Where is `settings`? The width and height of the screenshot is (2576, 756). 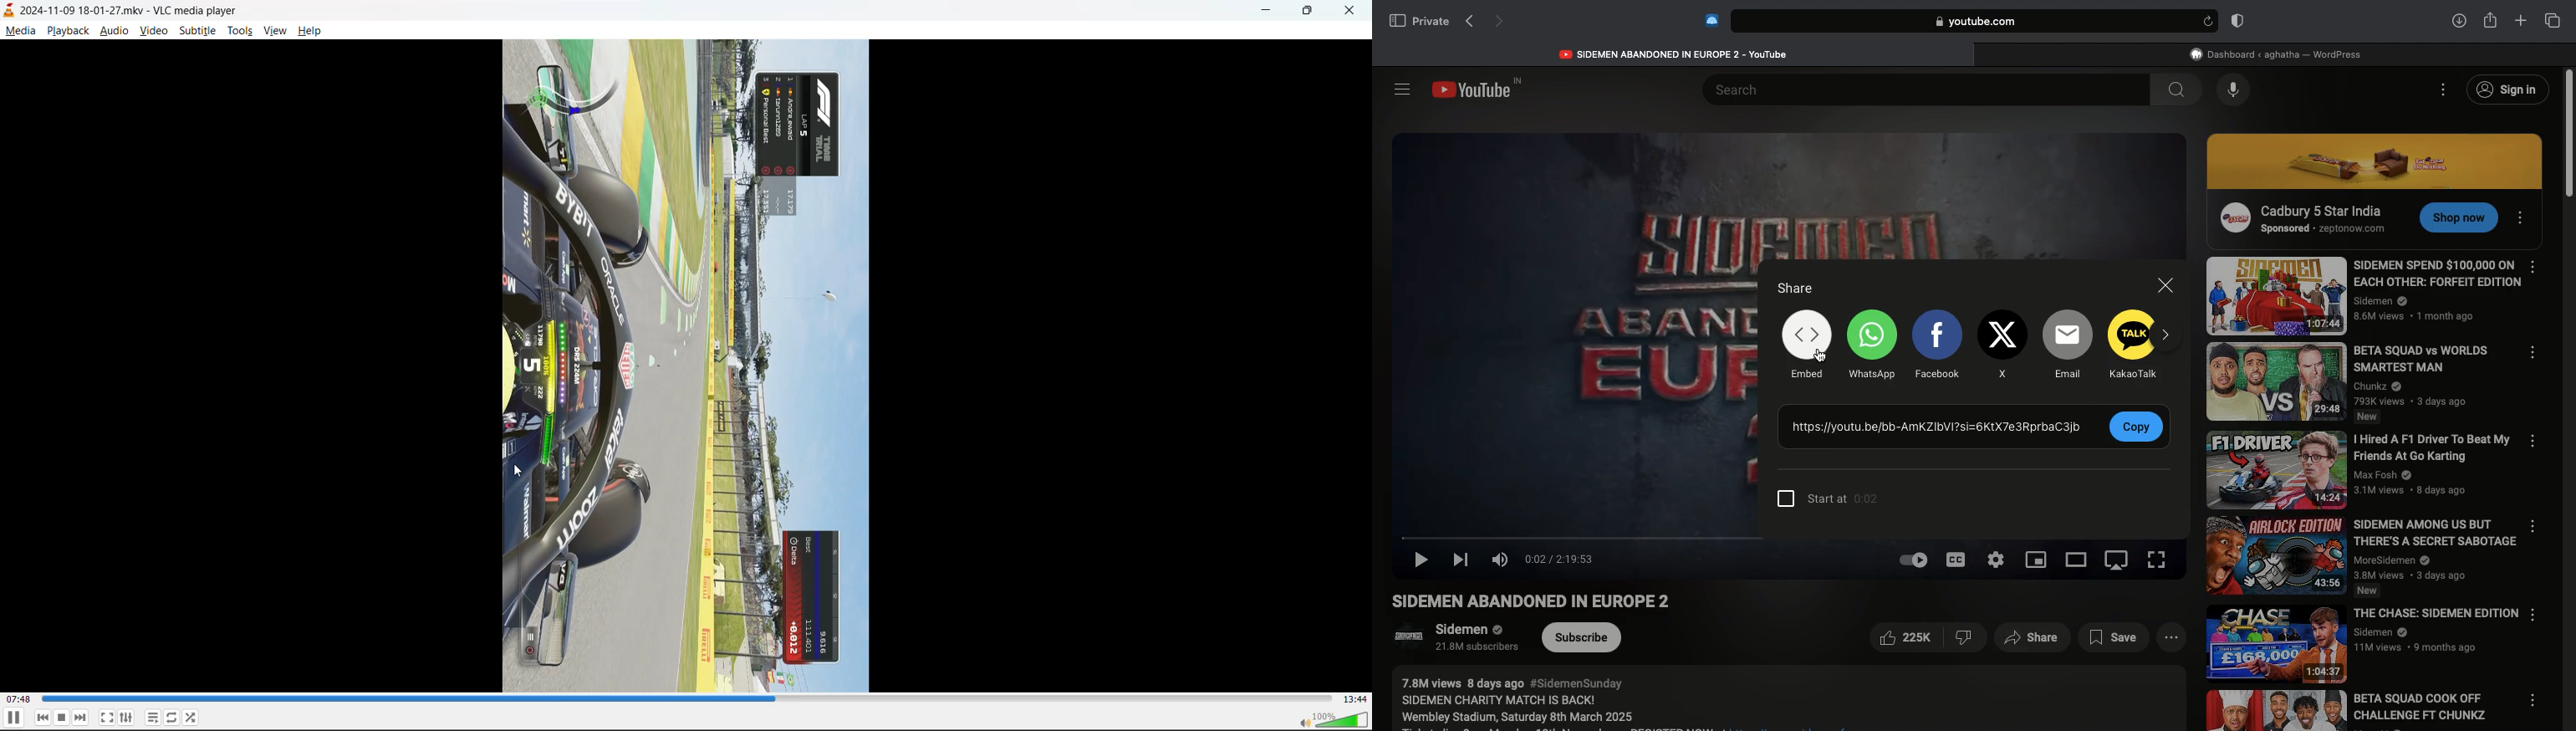 settings is located at coordinates (127, 715).